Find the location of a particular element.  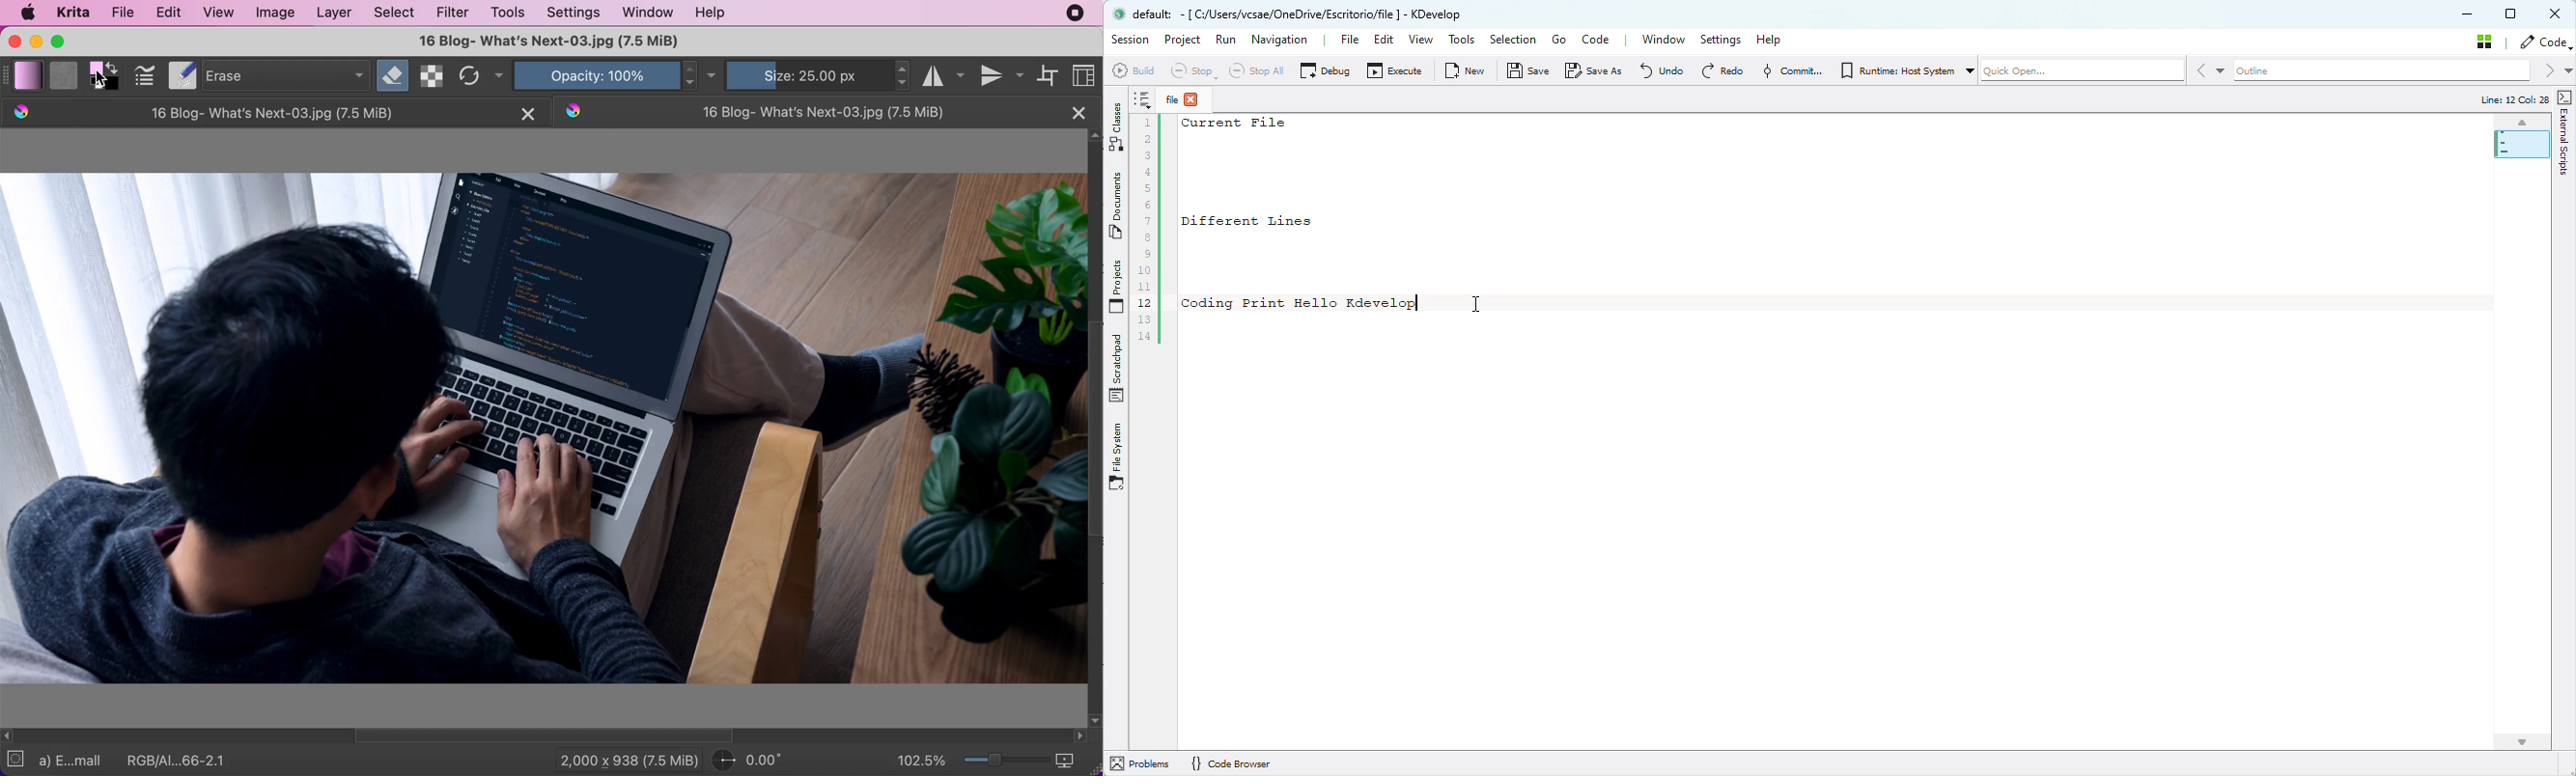

choose workspace is located at coordinates (1086, 74).